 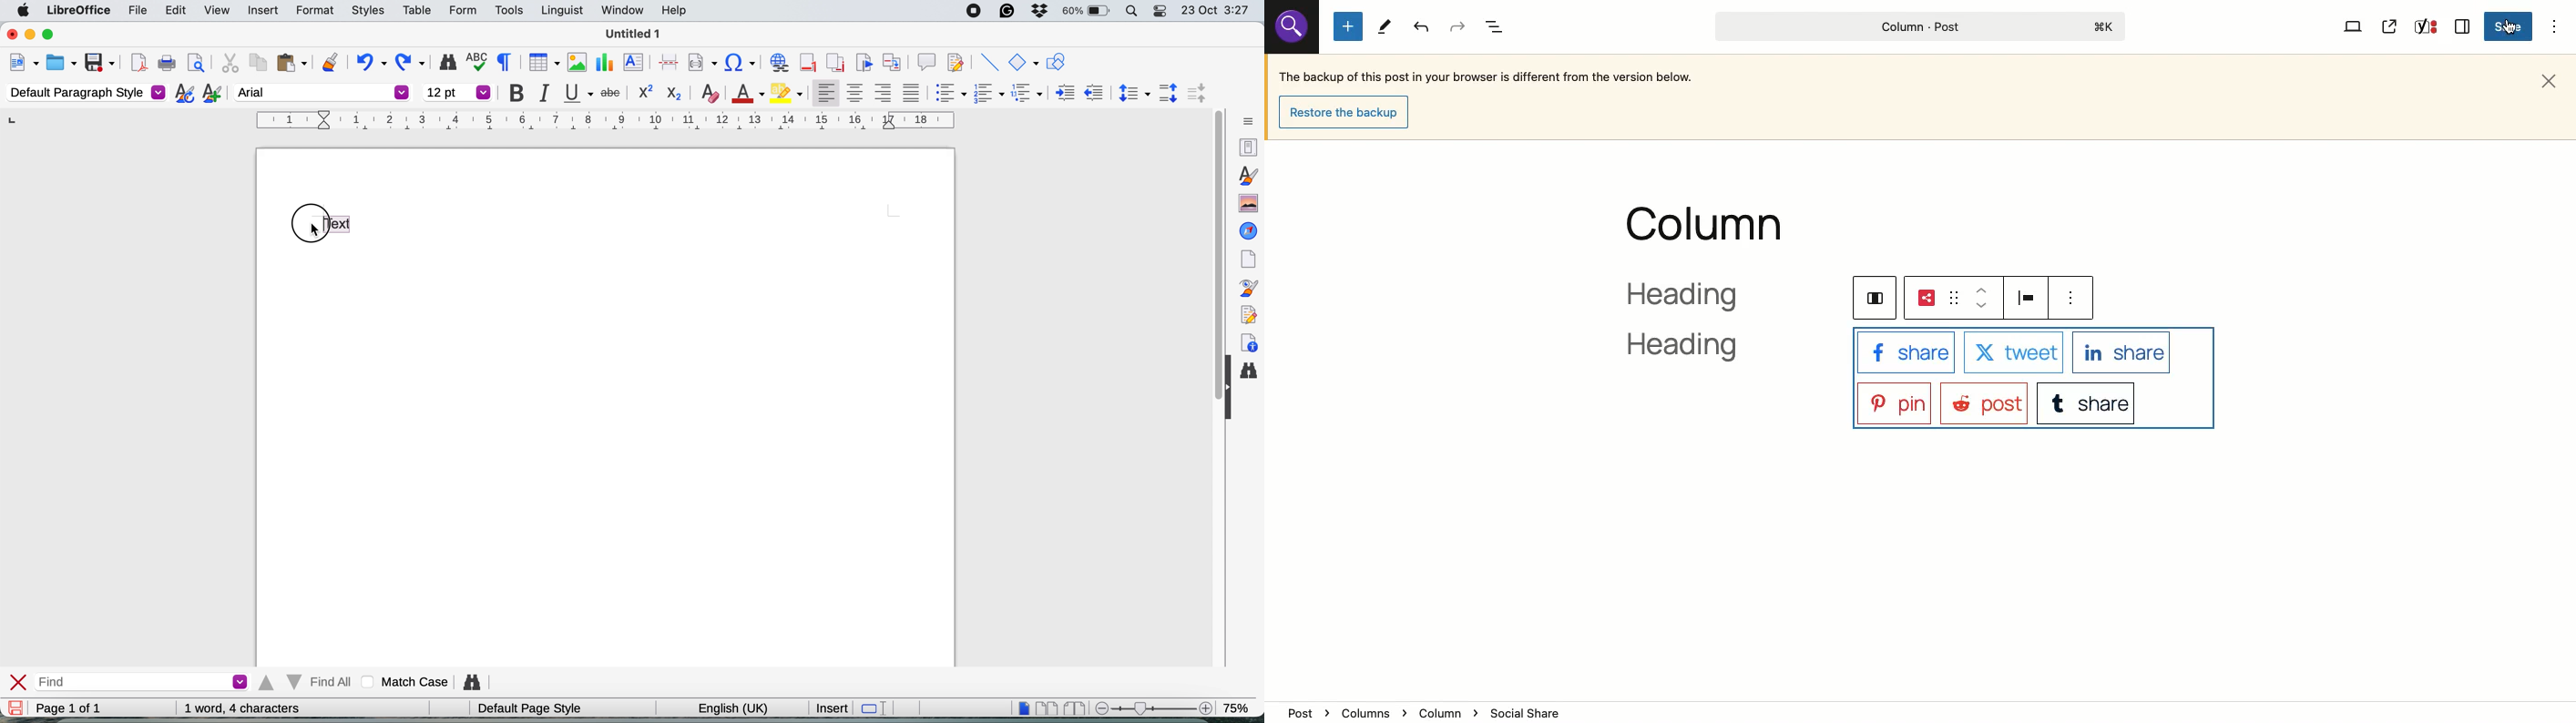 What do you see at coordinates (1024, 64) in the screenshot?
I see `basic shapes` at bounding box center [1024, 64].